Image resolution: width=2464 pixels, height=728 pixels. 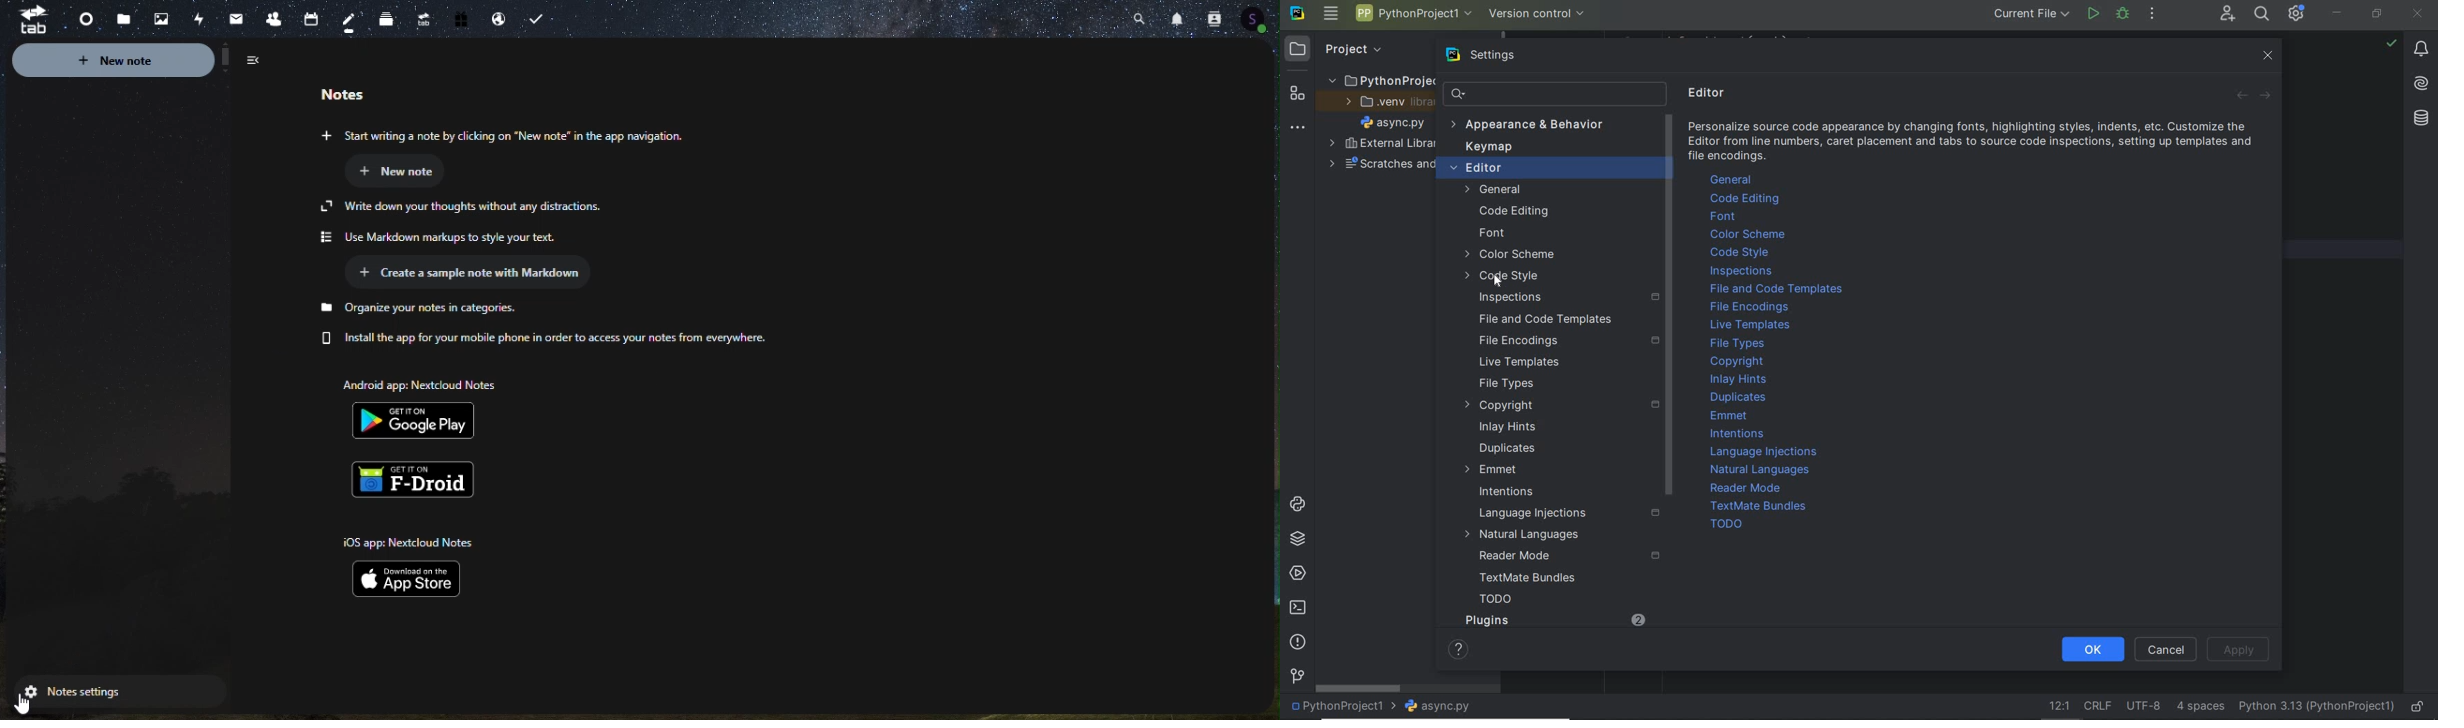 What do you see at coordinates (346, 19) in the screenshot?
I see `Notes` at bounding box center [346, 19].